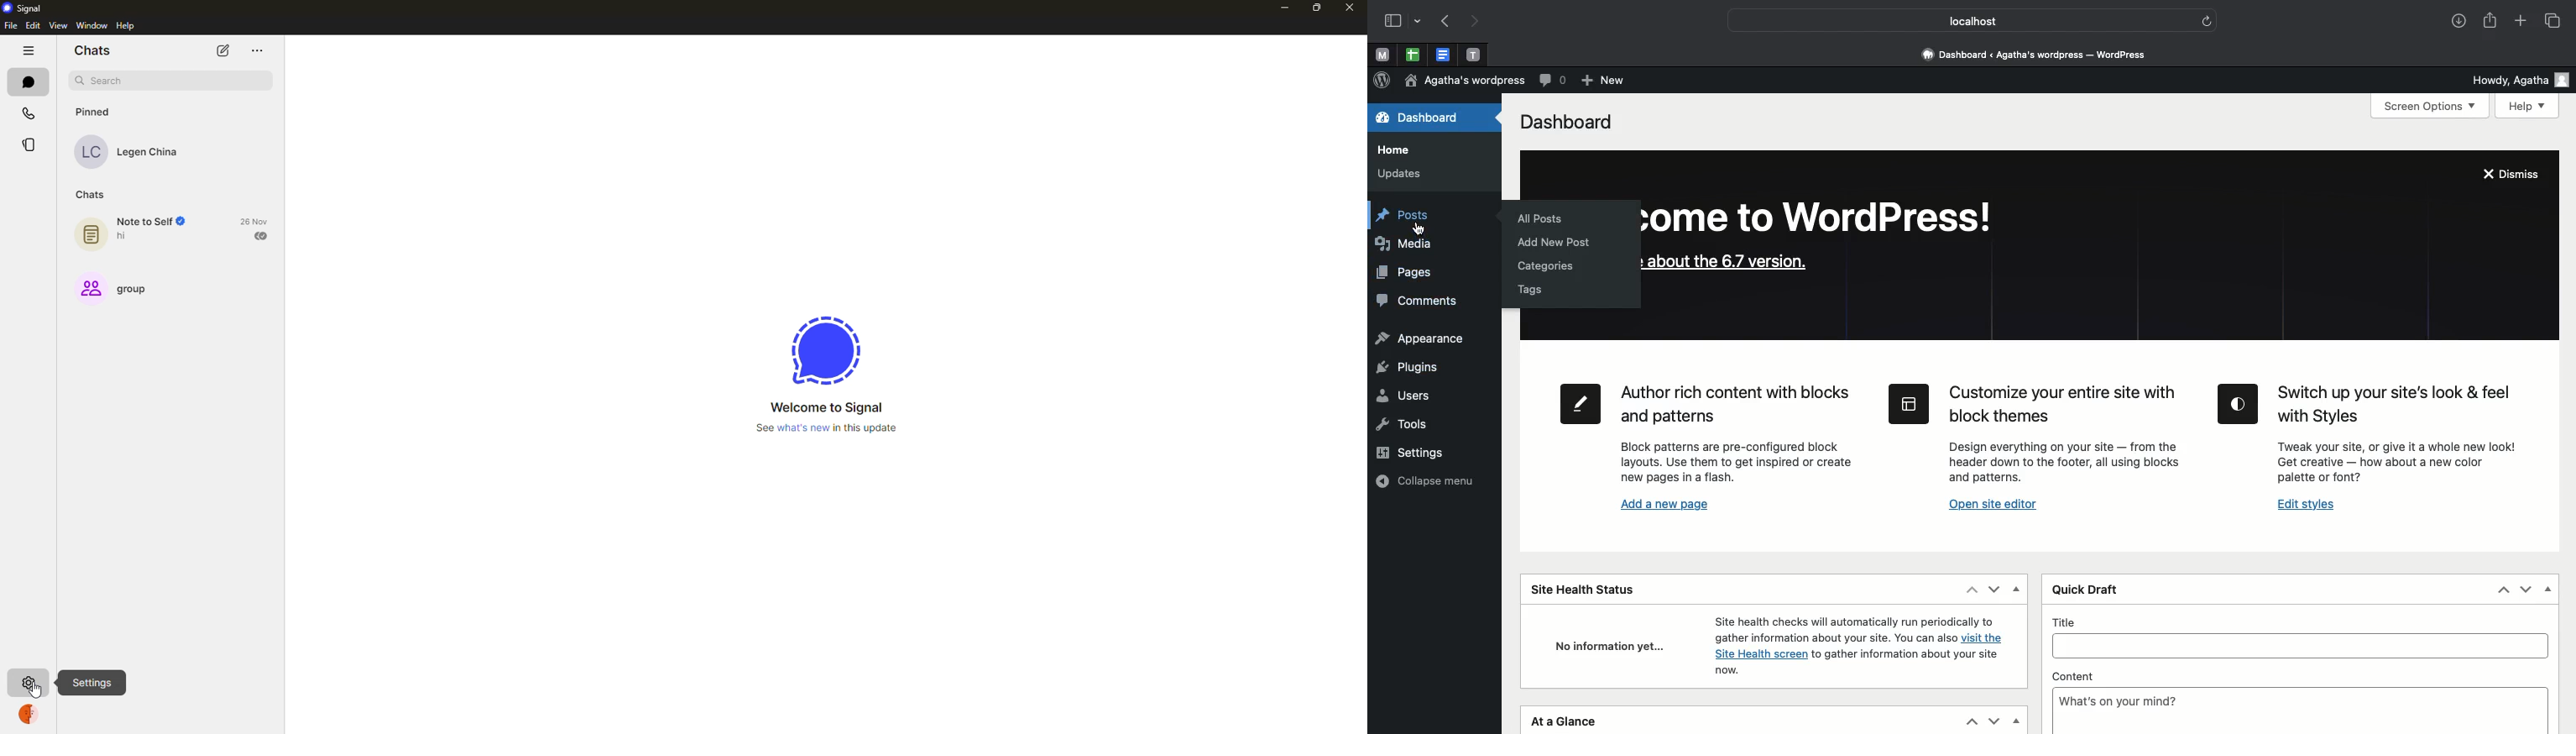 This screenshot has width=2576, height=756. Describe the element at coordinates (263, 235) in the screenshot. I see `sent` at that location.